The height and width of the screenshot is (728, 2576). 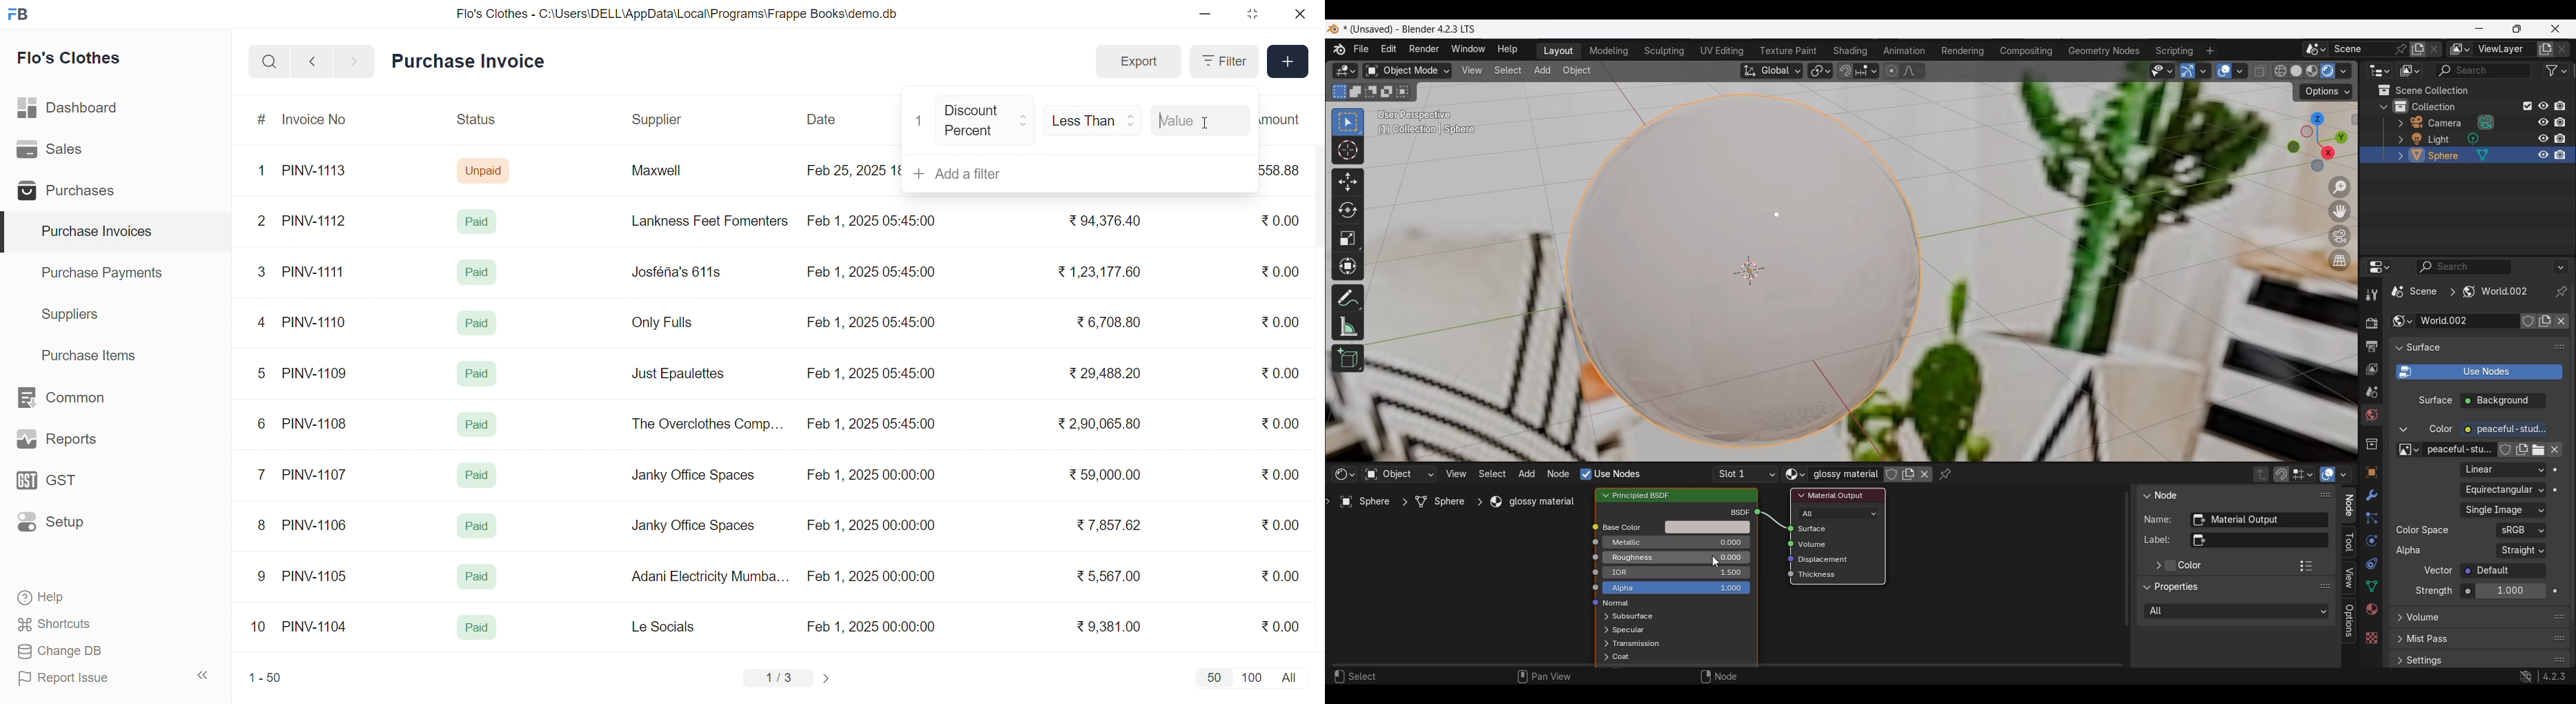 I want to click on Show system preferences 'Network' panel to allow online access, so click(x=2526, y=677).